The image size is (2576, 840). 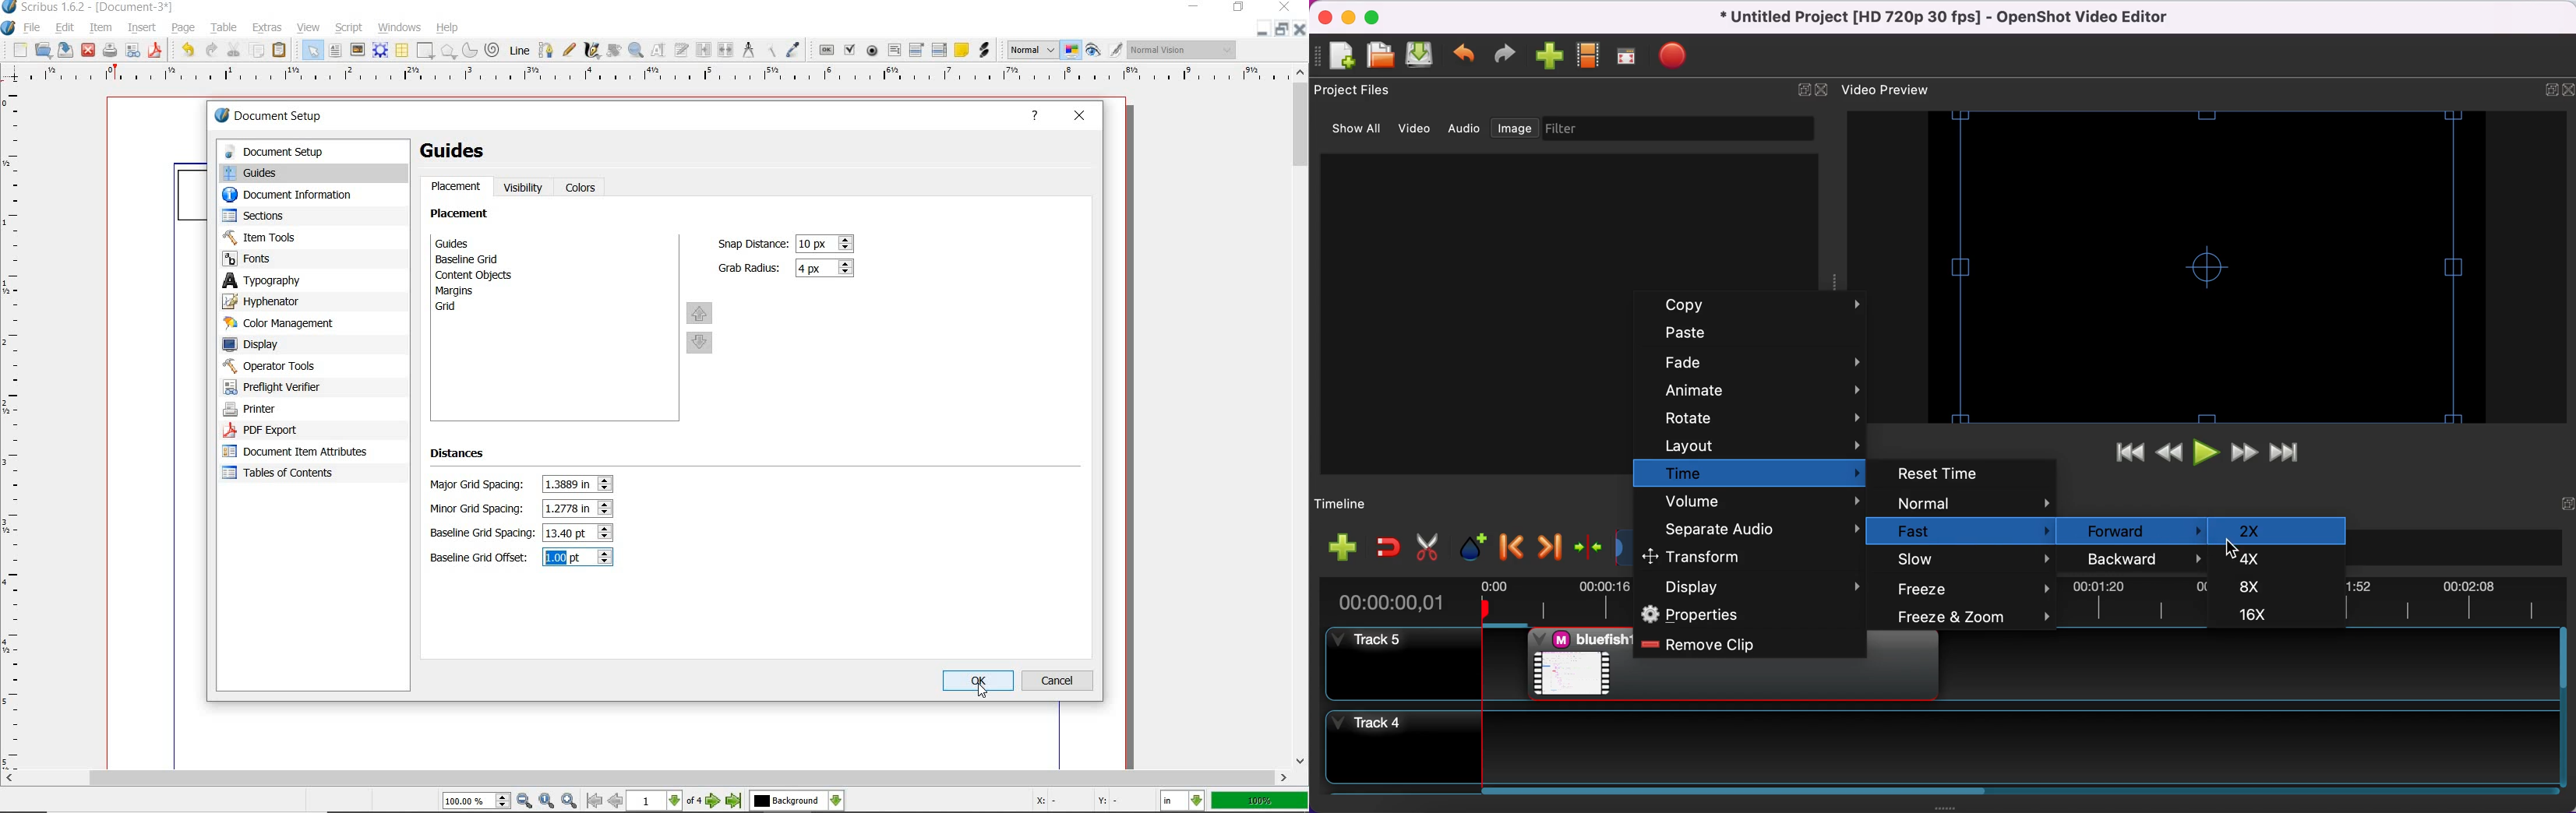 I want to click on shape, so click(x=426, y=51).